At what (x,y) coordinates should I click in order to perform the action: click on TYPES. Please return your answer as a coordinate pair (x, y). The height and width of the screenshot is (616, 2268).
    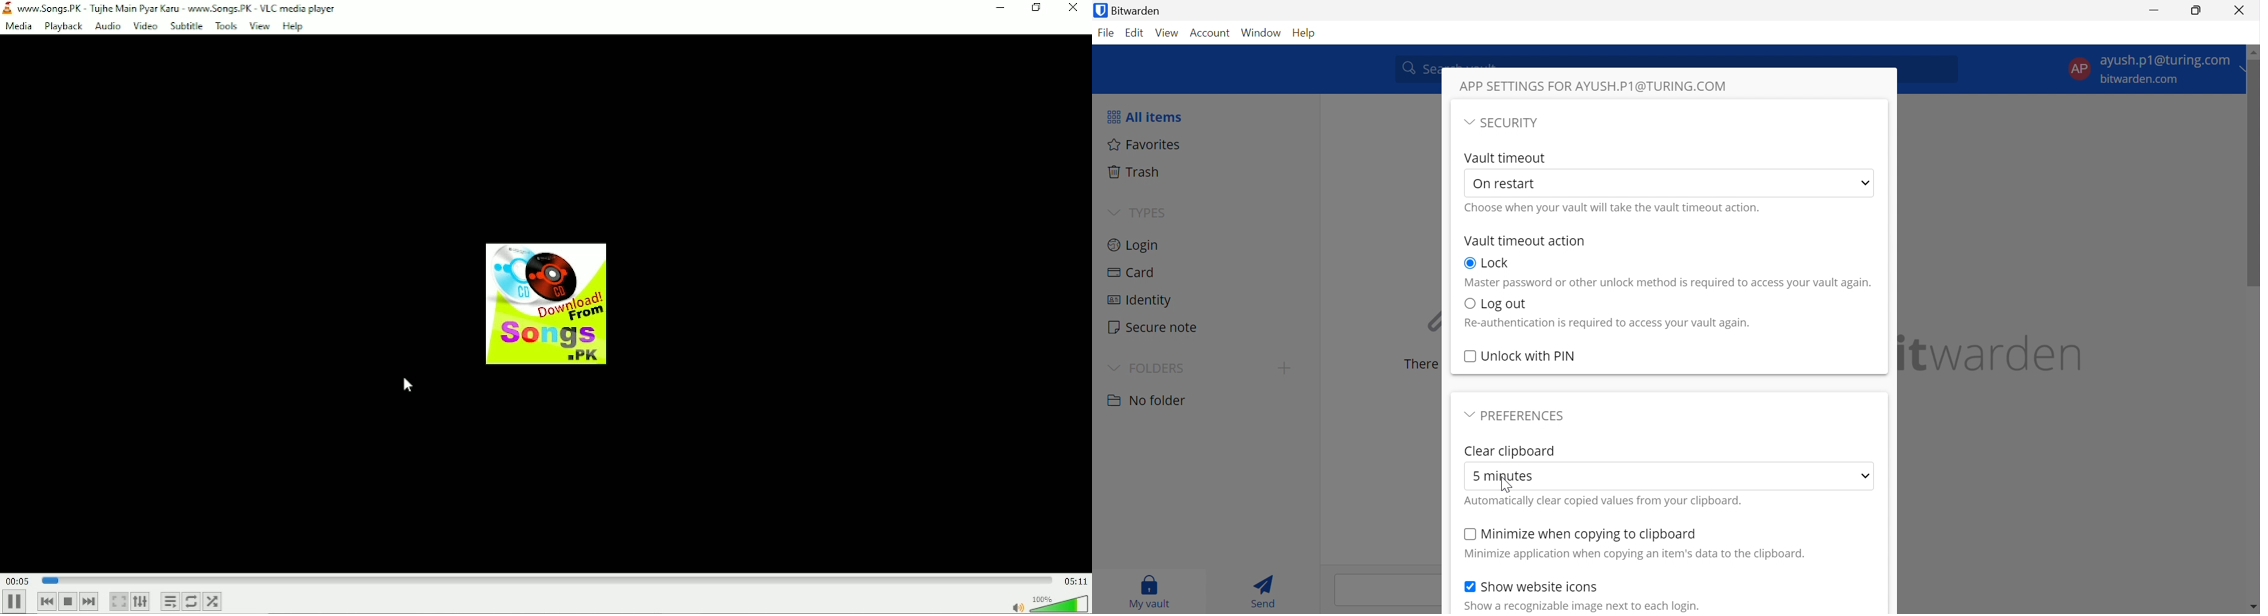
    Looking at the image, I should click on (1153, 211).